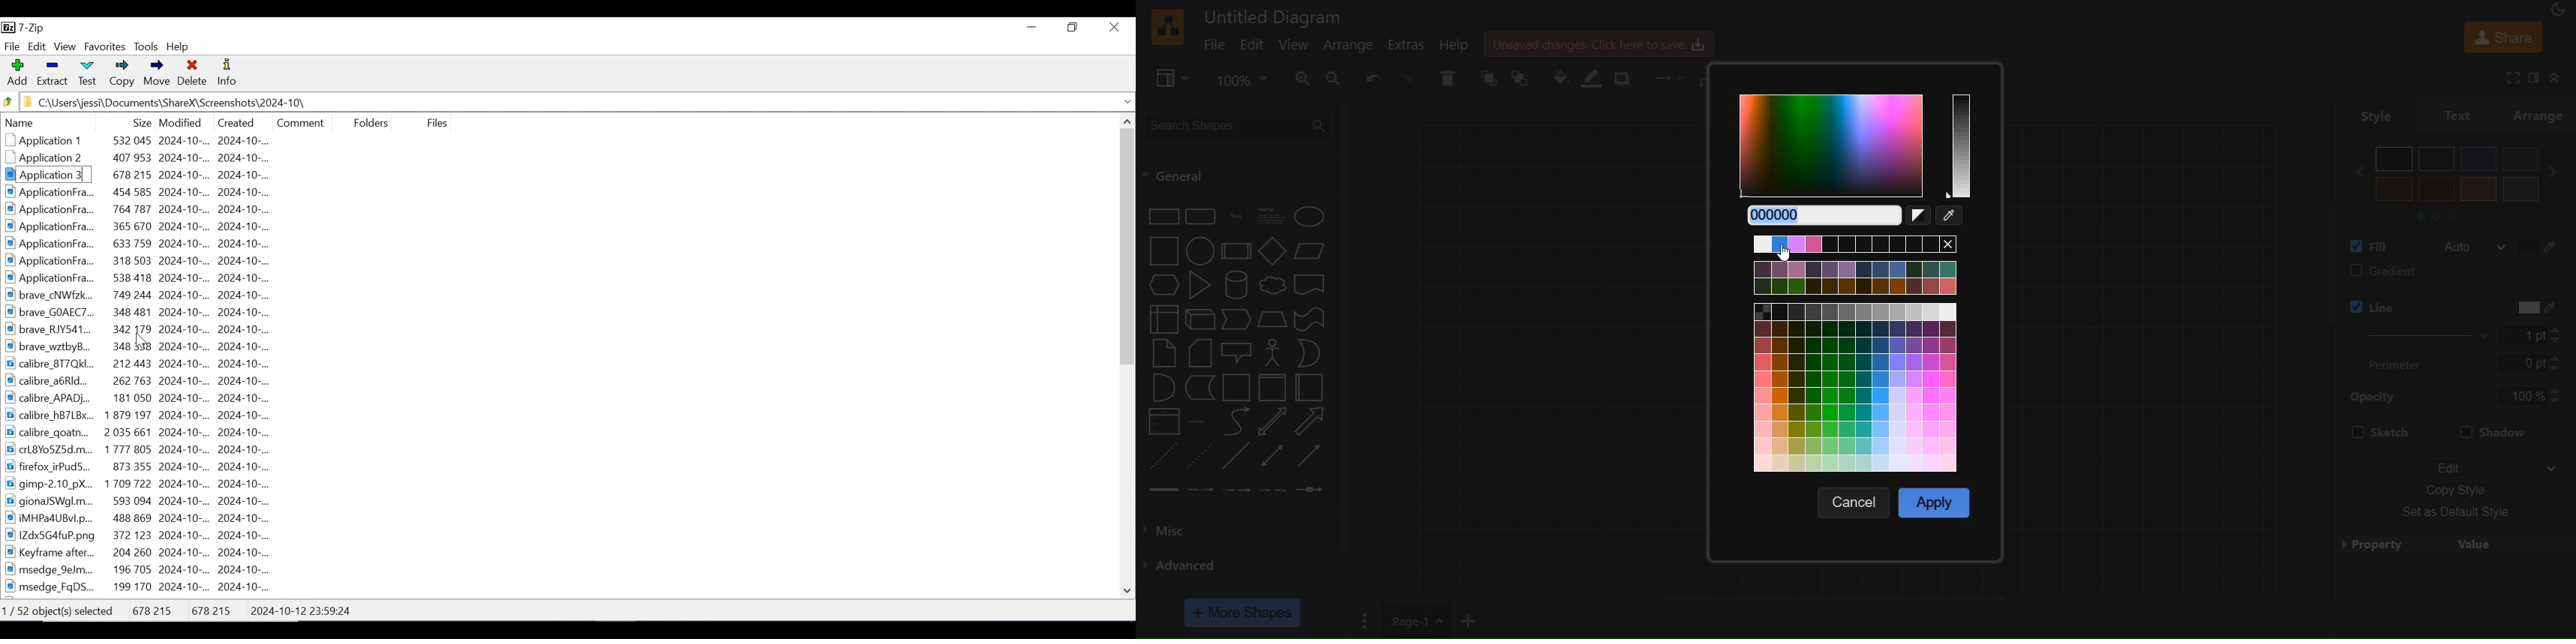  What do you see at coordinates (139, 121) in the screenshot?
I see `Size` at bounding box center [139, 121].